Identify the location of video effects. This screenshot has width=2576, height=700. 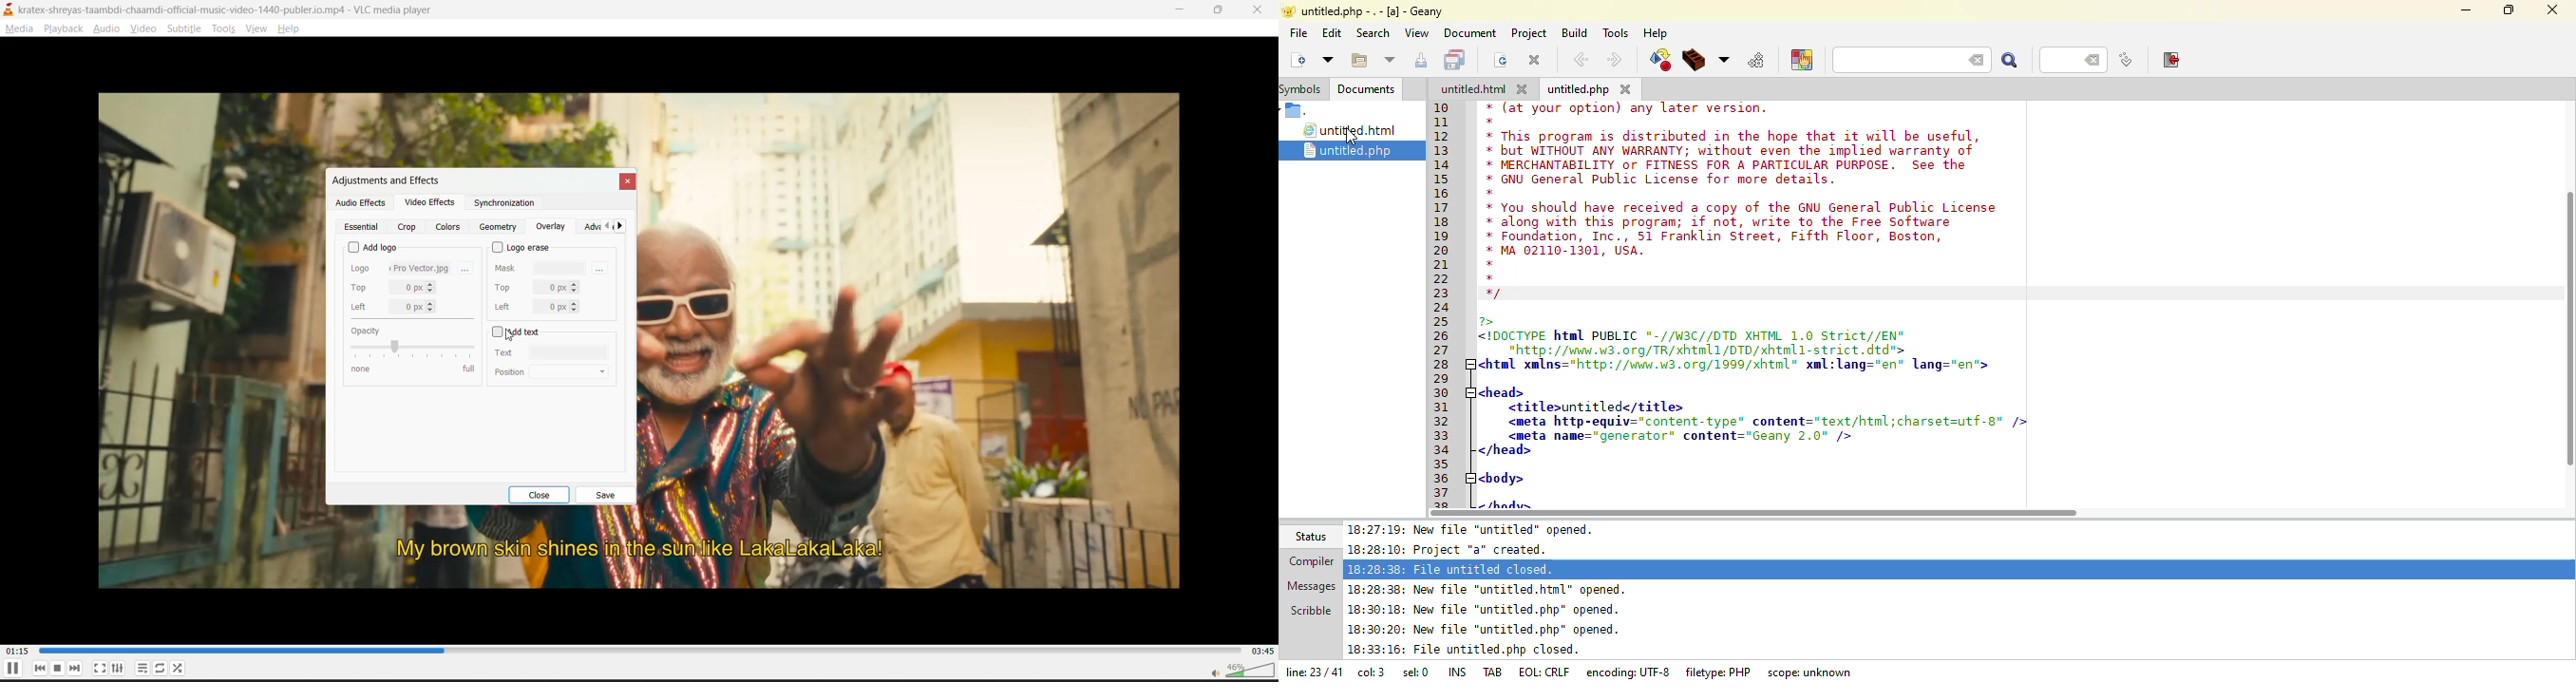
(430, 204).